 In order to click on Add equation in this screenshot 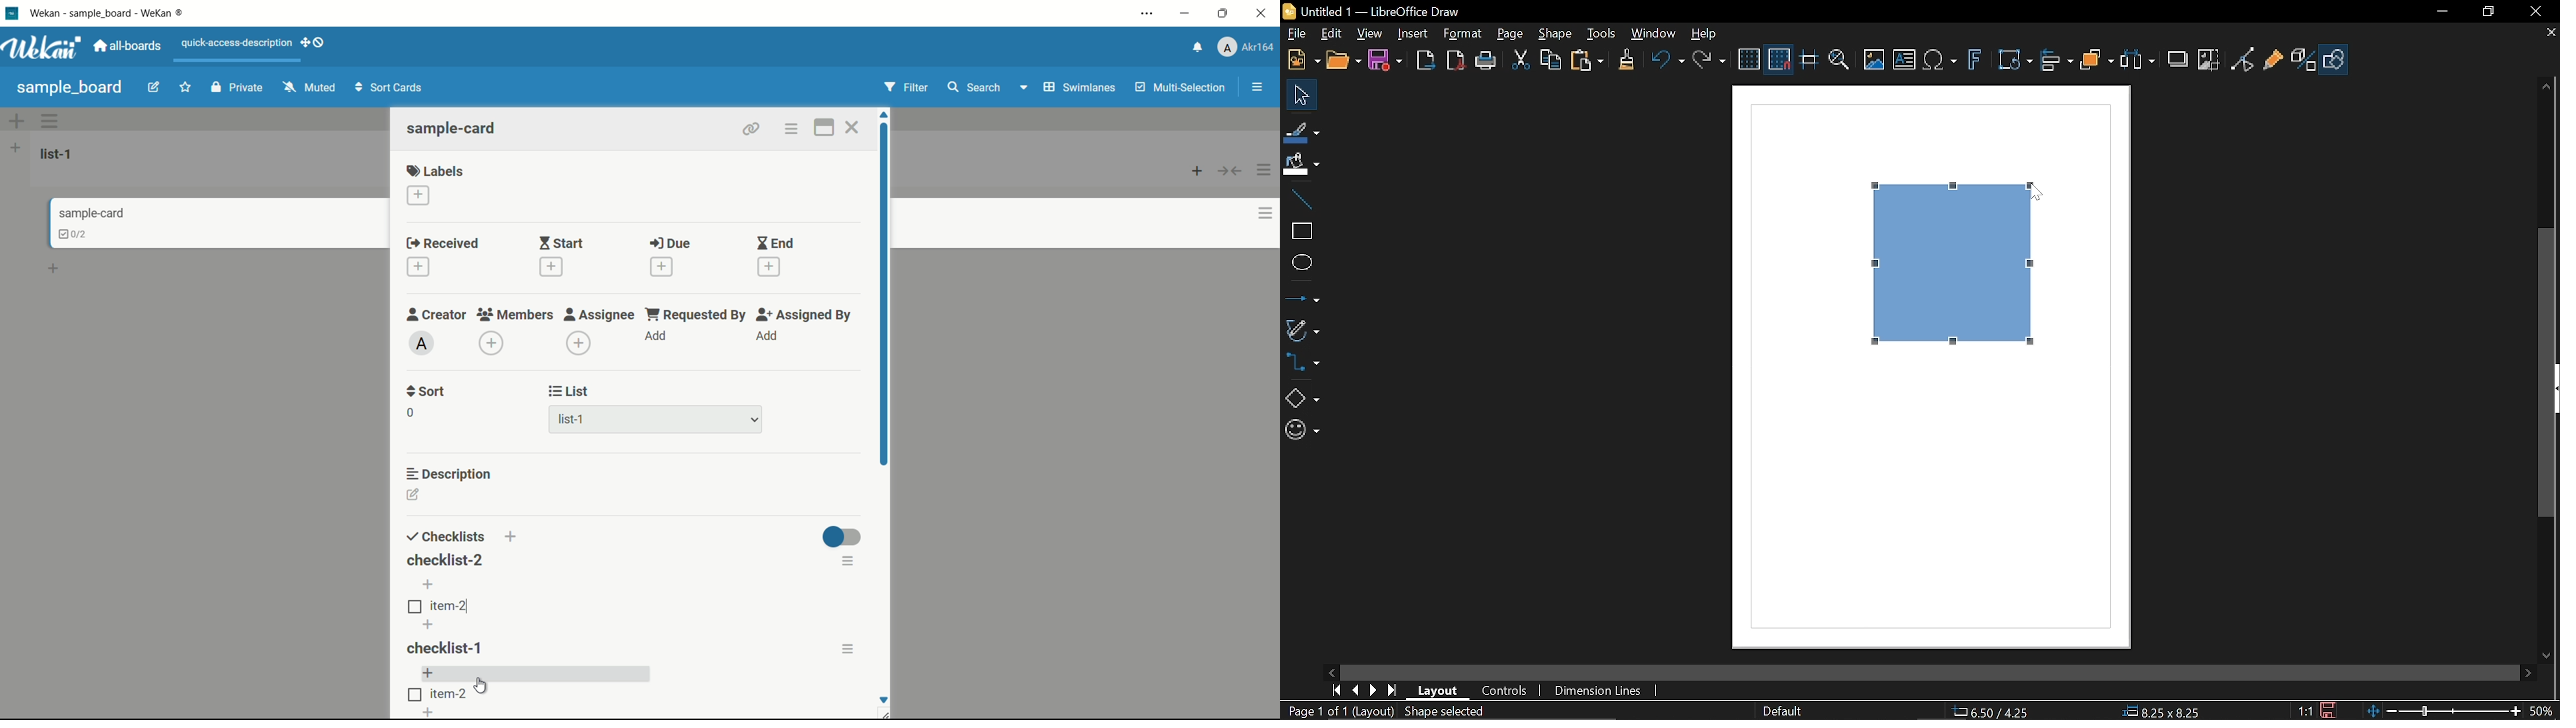, I will do `click(1942, 62)`.